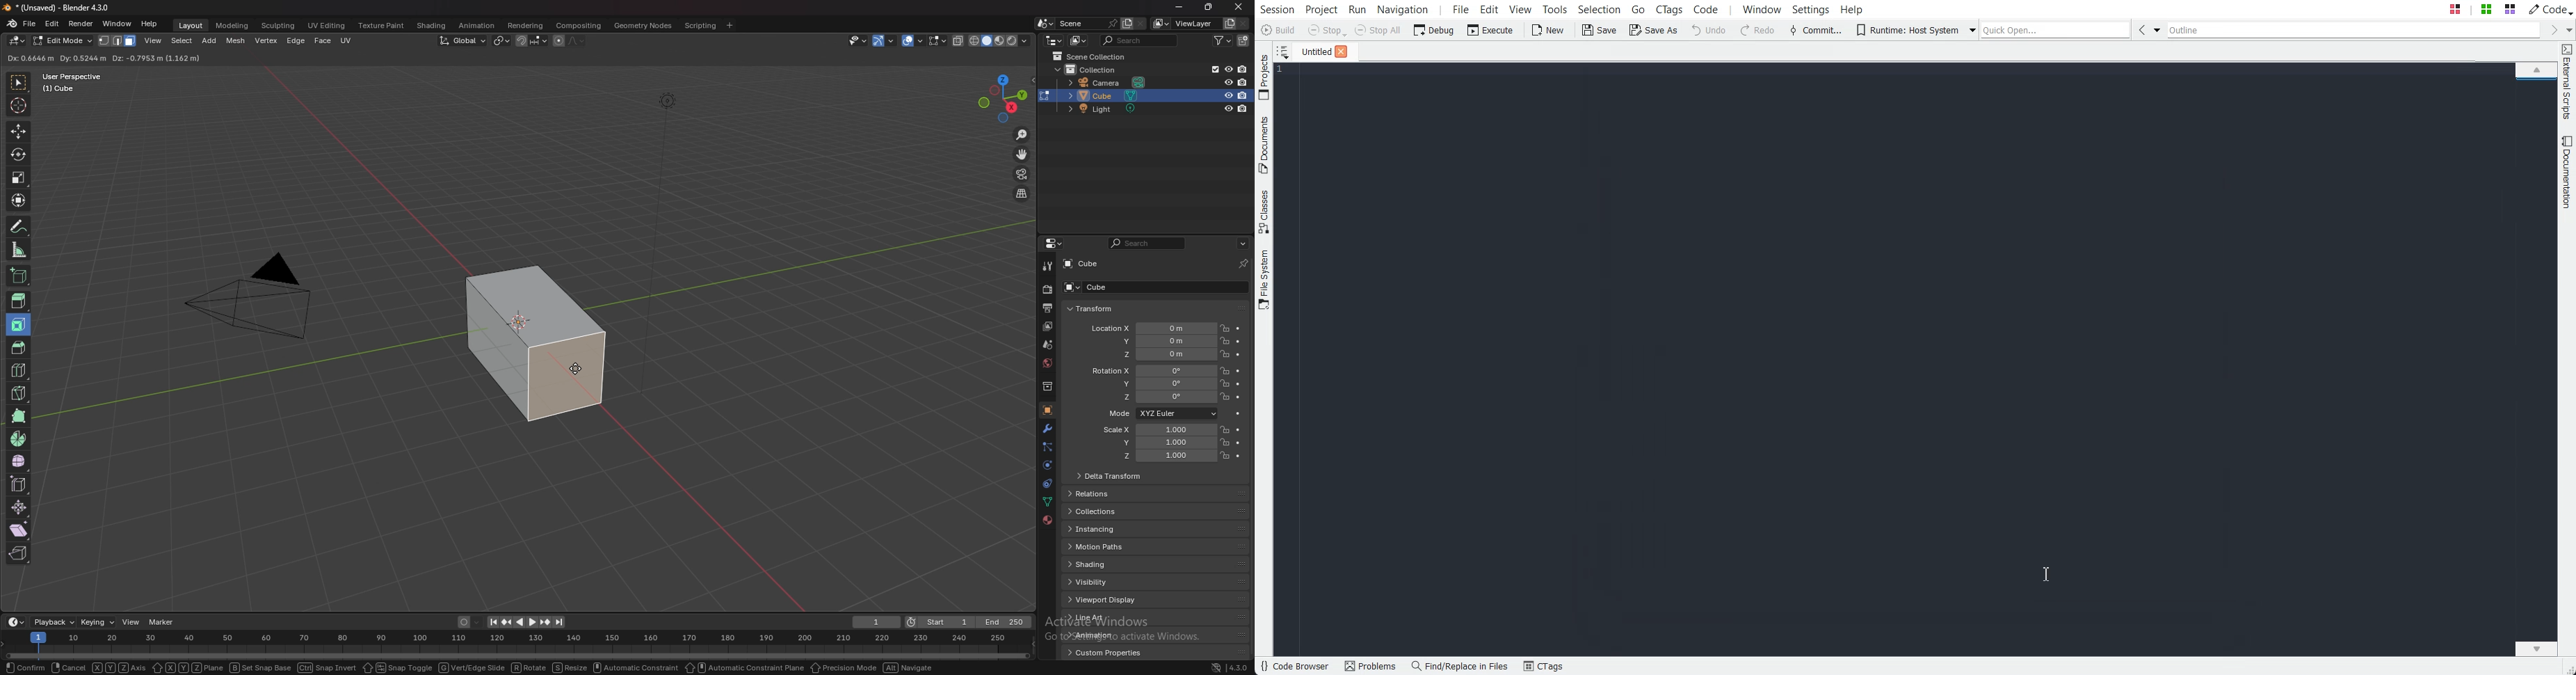  I want to click on add workspace, so click(730, 26).